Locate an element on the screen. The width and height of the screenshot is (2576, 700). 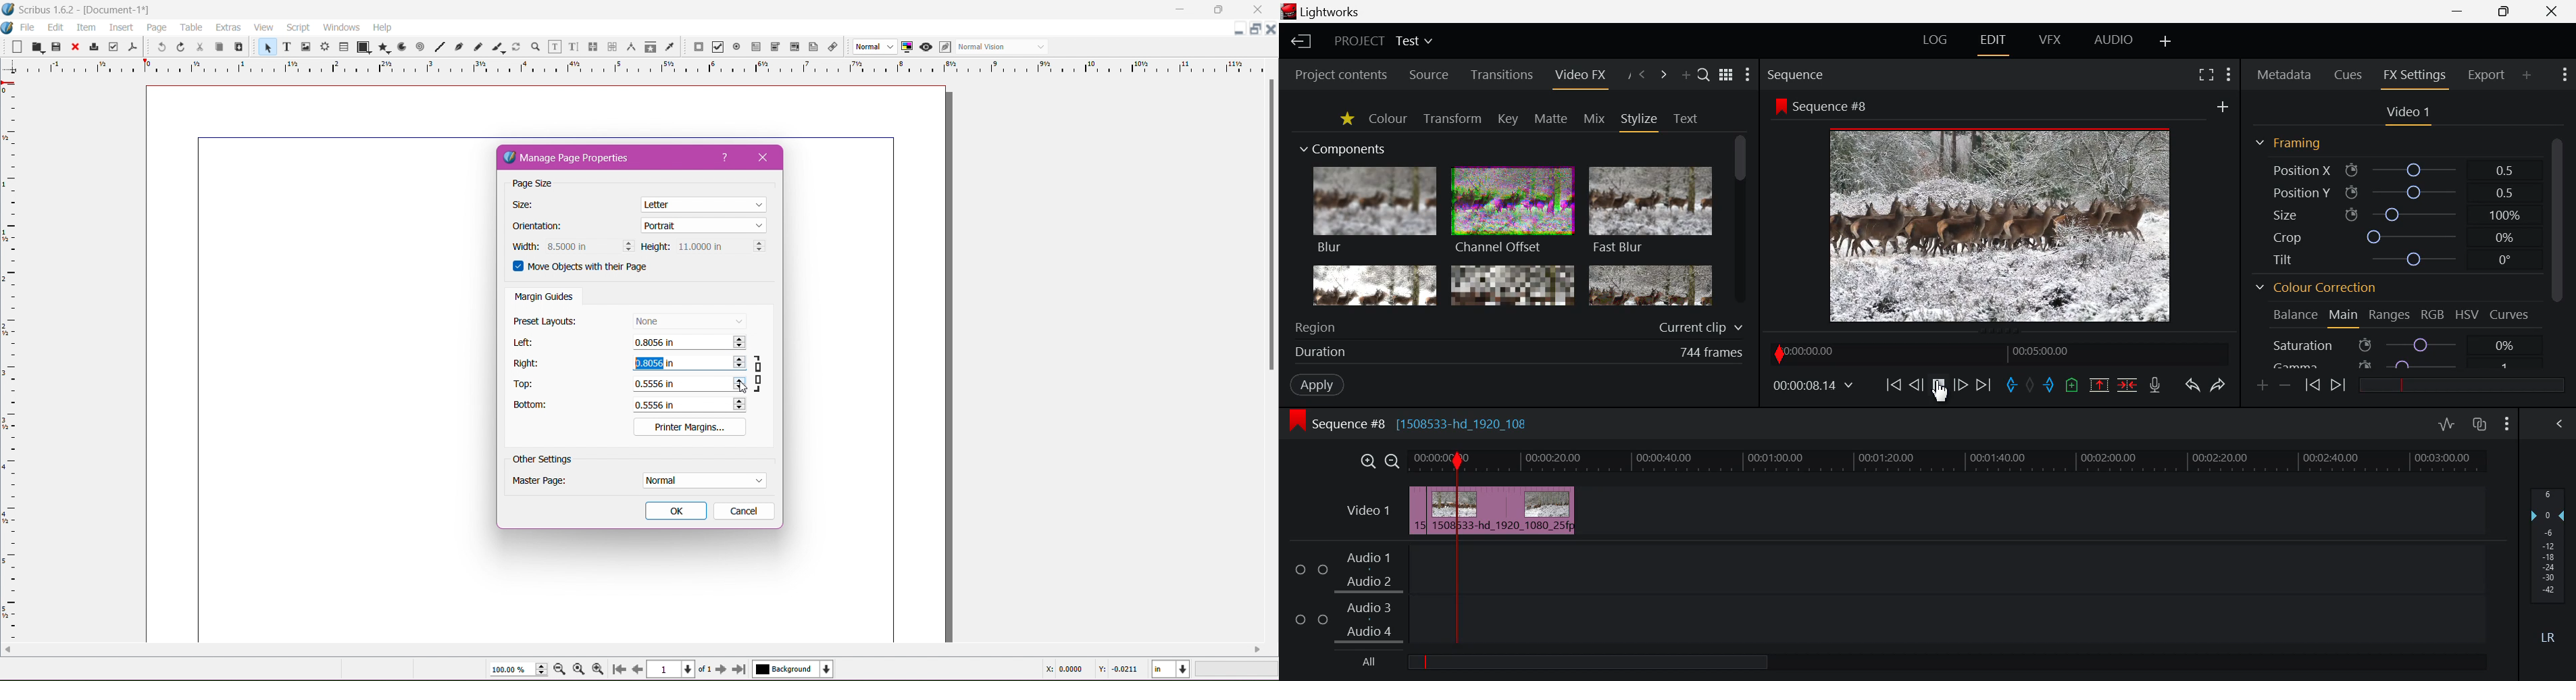
Preview mode is located at coordinates (926, 47).